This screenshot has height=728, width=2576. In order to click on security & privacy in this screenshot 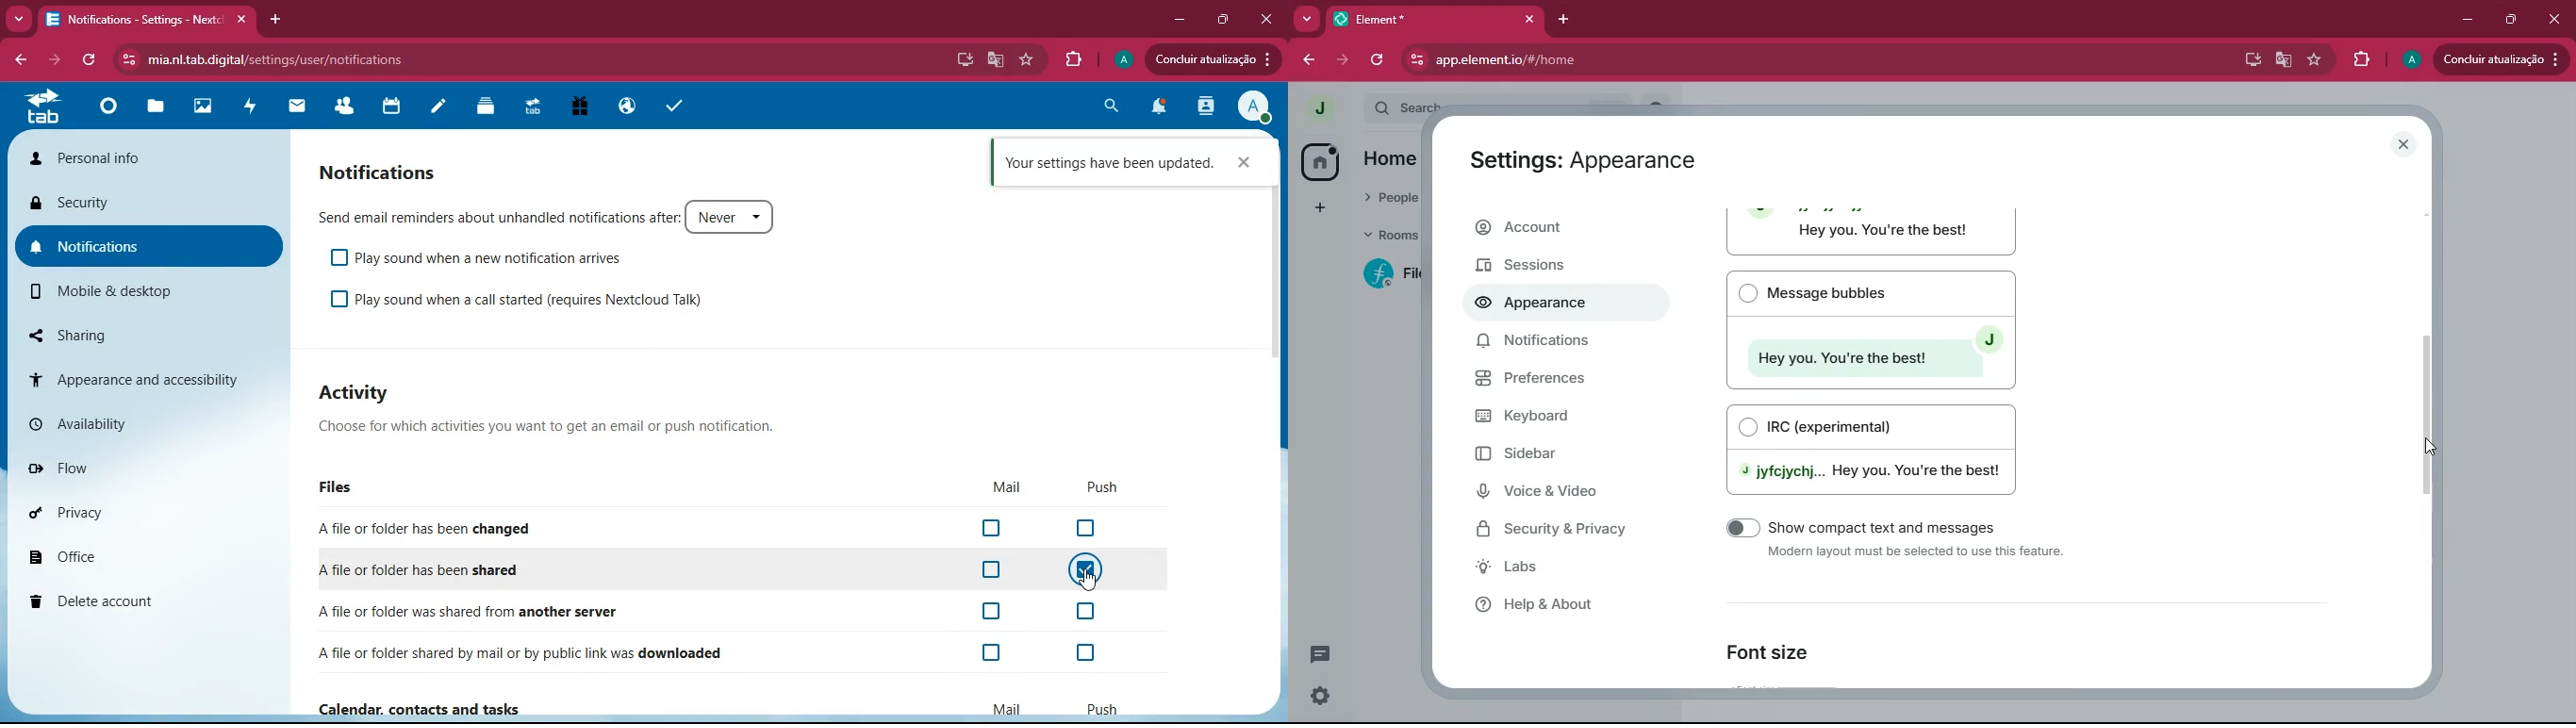, I will do `click(1557, 528)`.